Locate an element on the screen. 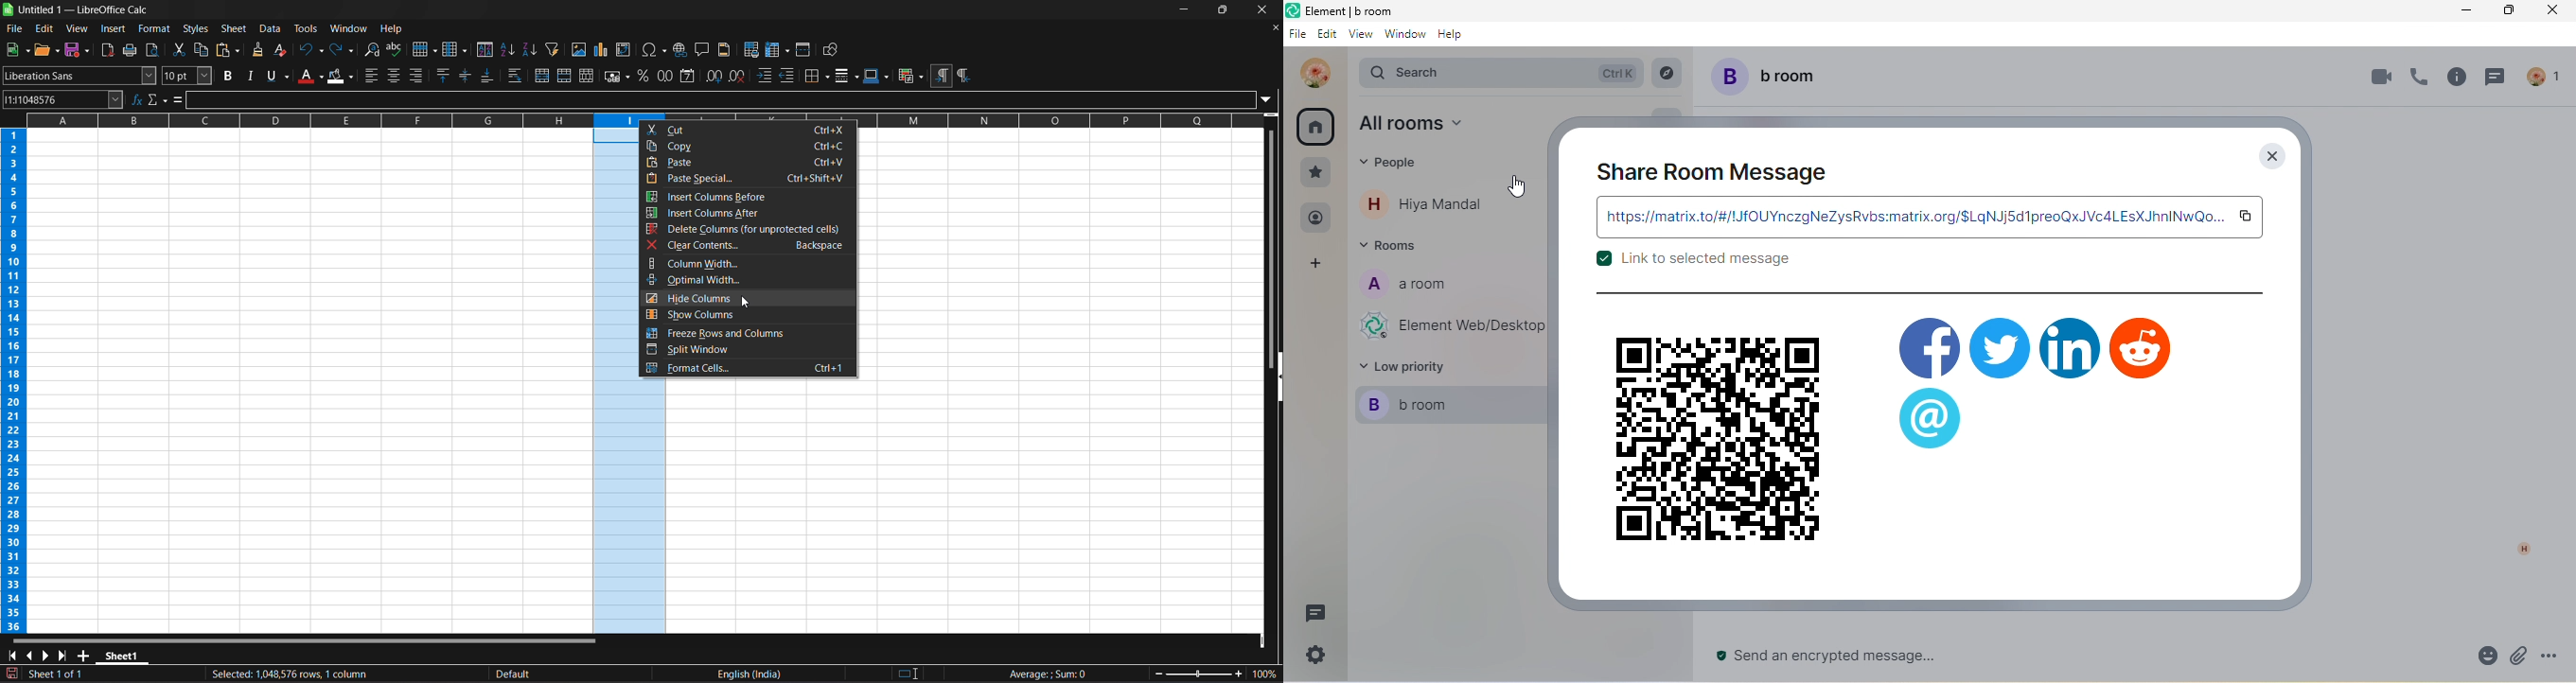 This screenshot has height=700, width=2576. element web/desktop is located at coordinates (1451, 327).